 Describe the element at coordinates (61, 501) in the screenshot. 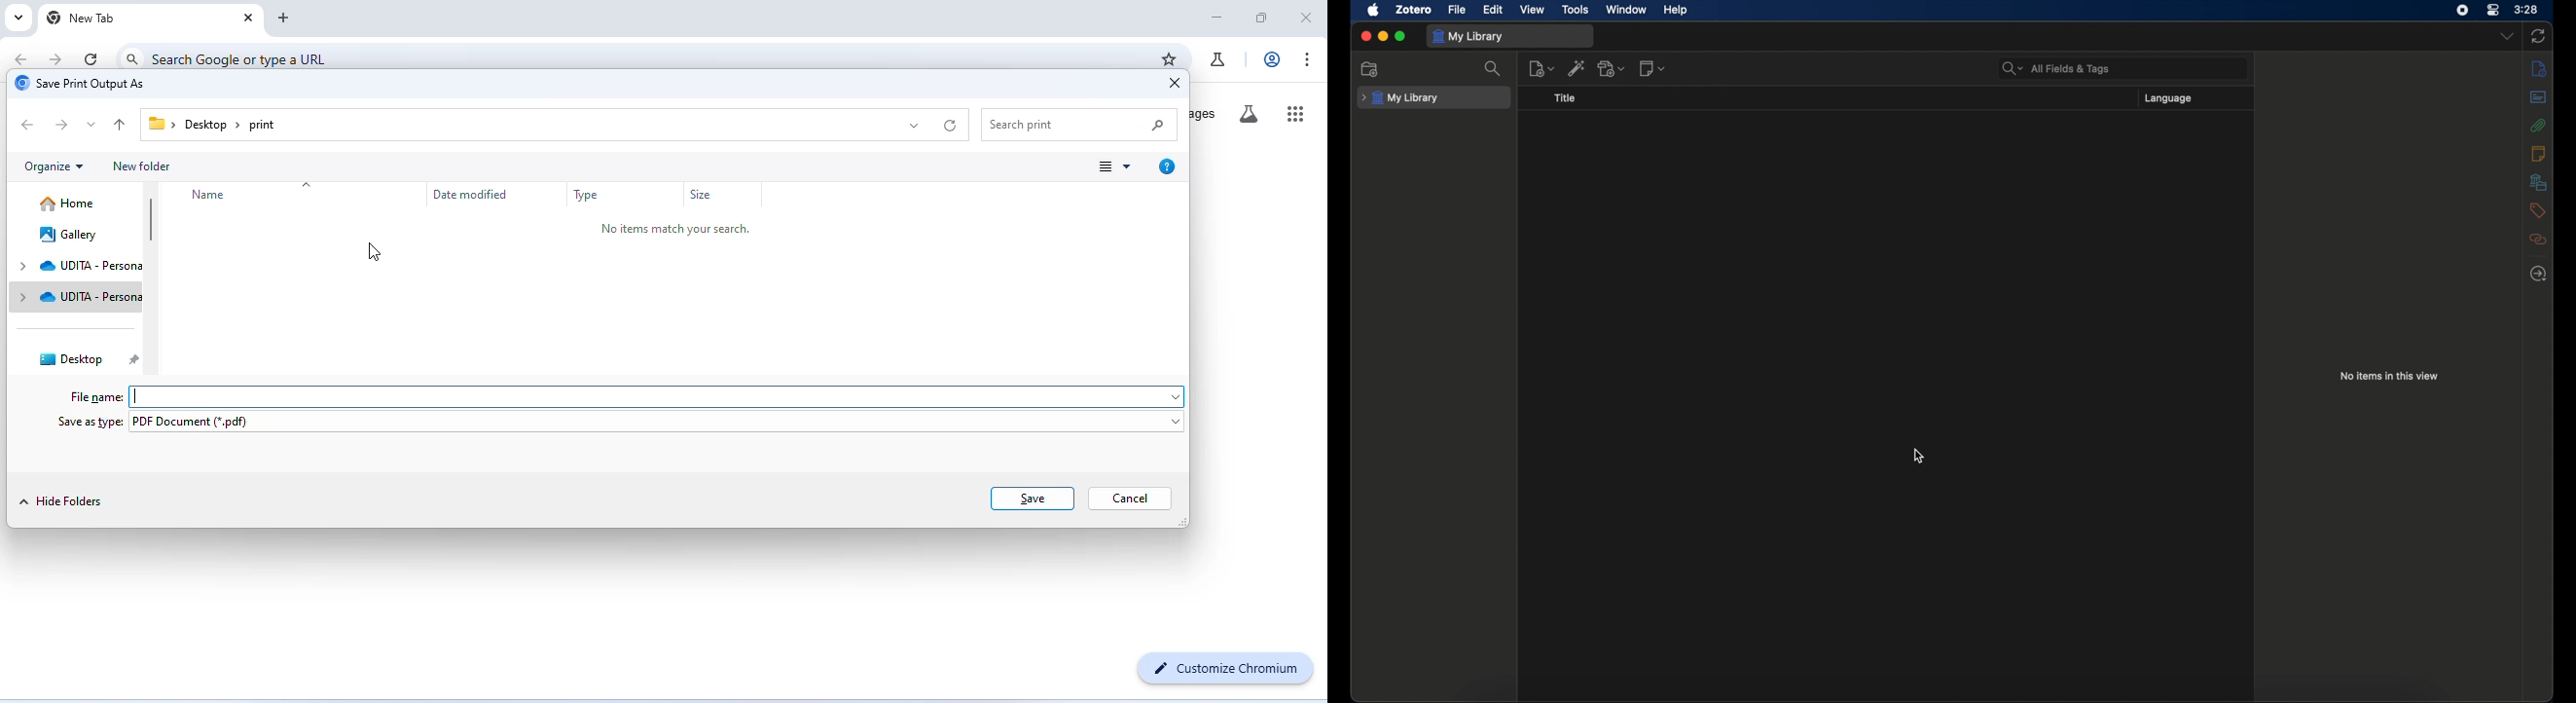

I see `hide folders` at that location.